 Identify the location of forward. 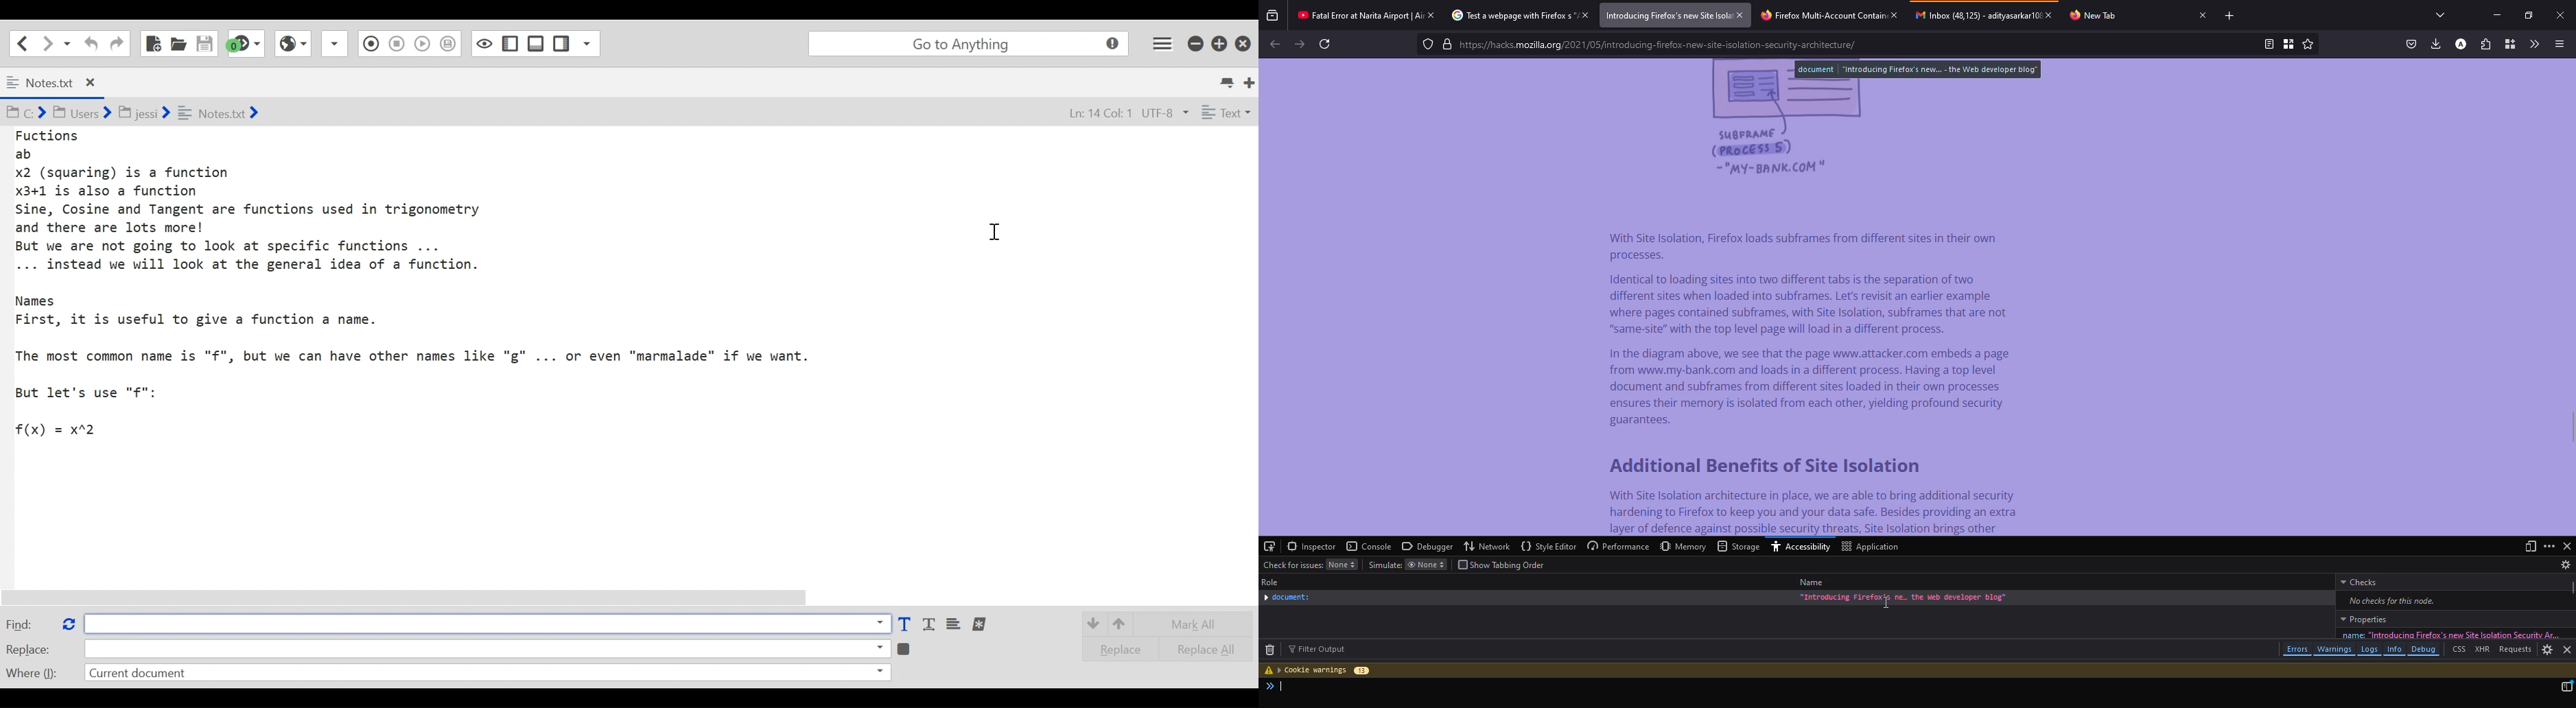
(1300, 43).